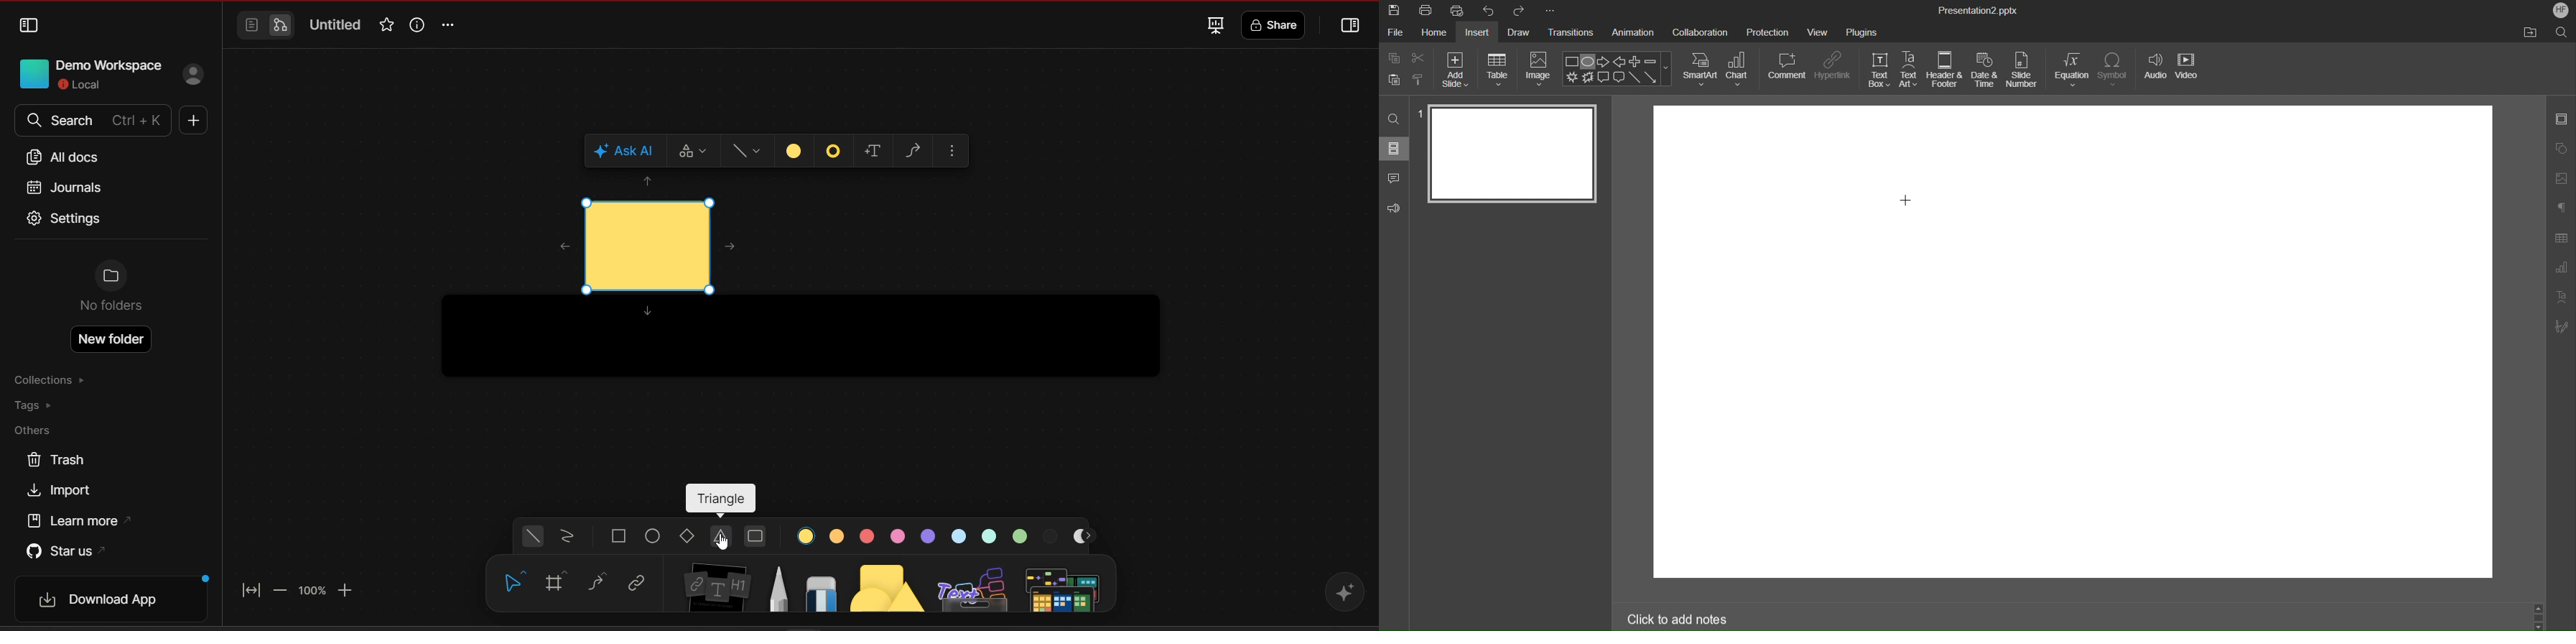 The height and width of the screenshot is (644, 2576). I want to click on move right, so click(1091, 536).